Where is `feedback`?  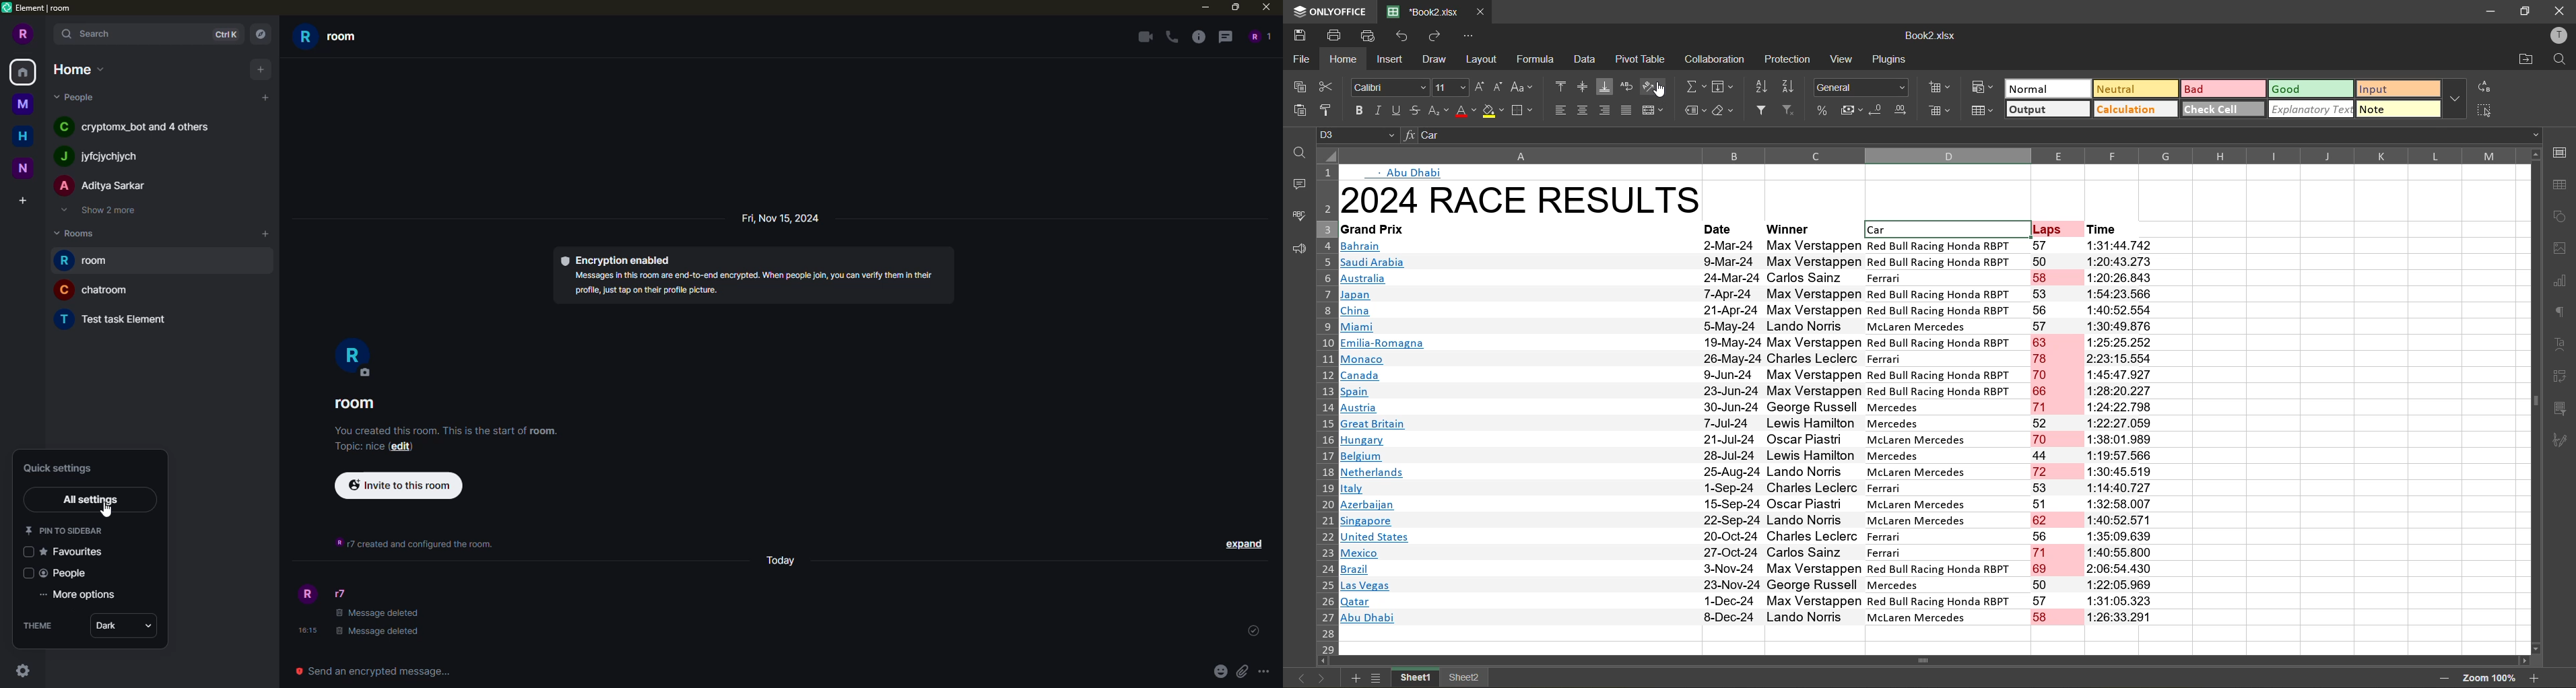
feedback is located at coordinates (1298, 248).